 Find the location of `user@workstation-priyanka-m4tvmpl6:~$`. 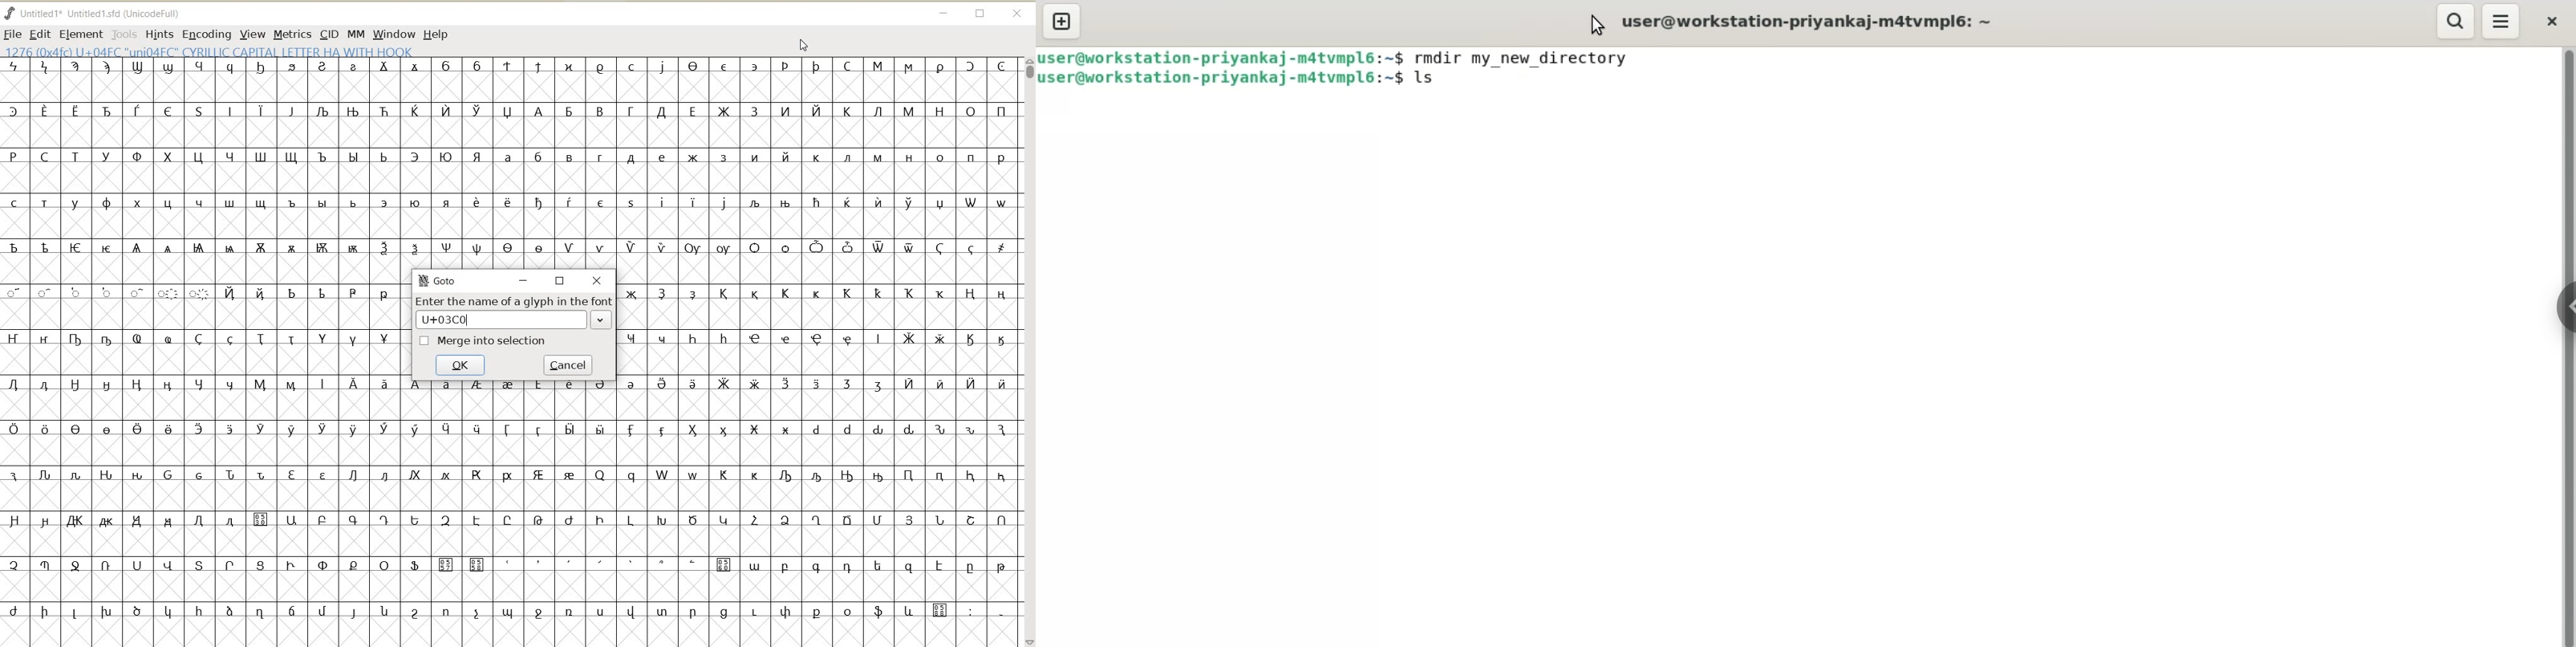

user@workstation-priyanka-m4tvmpl6:~$ is located at coordinates (1220, 80).